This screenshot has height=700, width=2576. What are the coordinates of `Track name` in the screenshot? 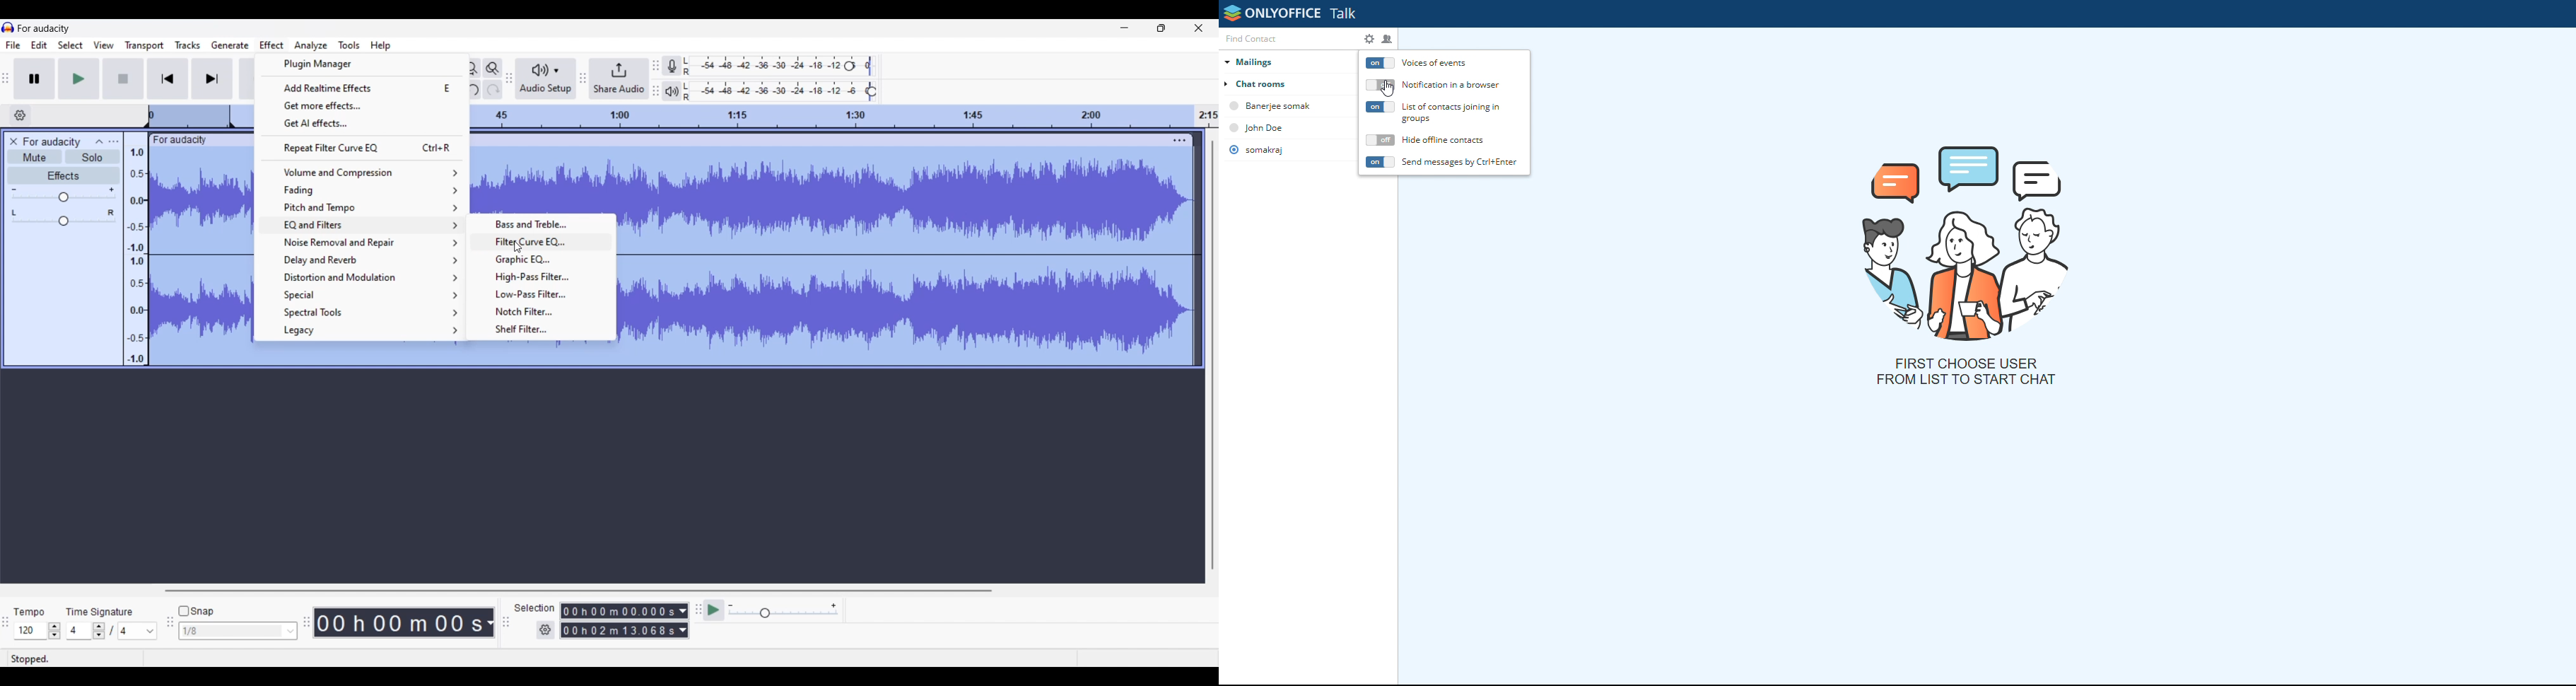 It's located at (180, 140).